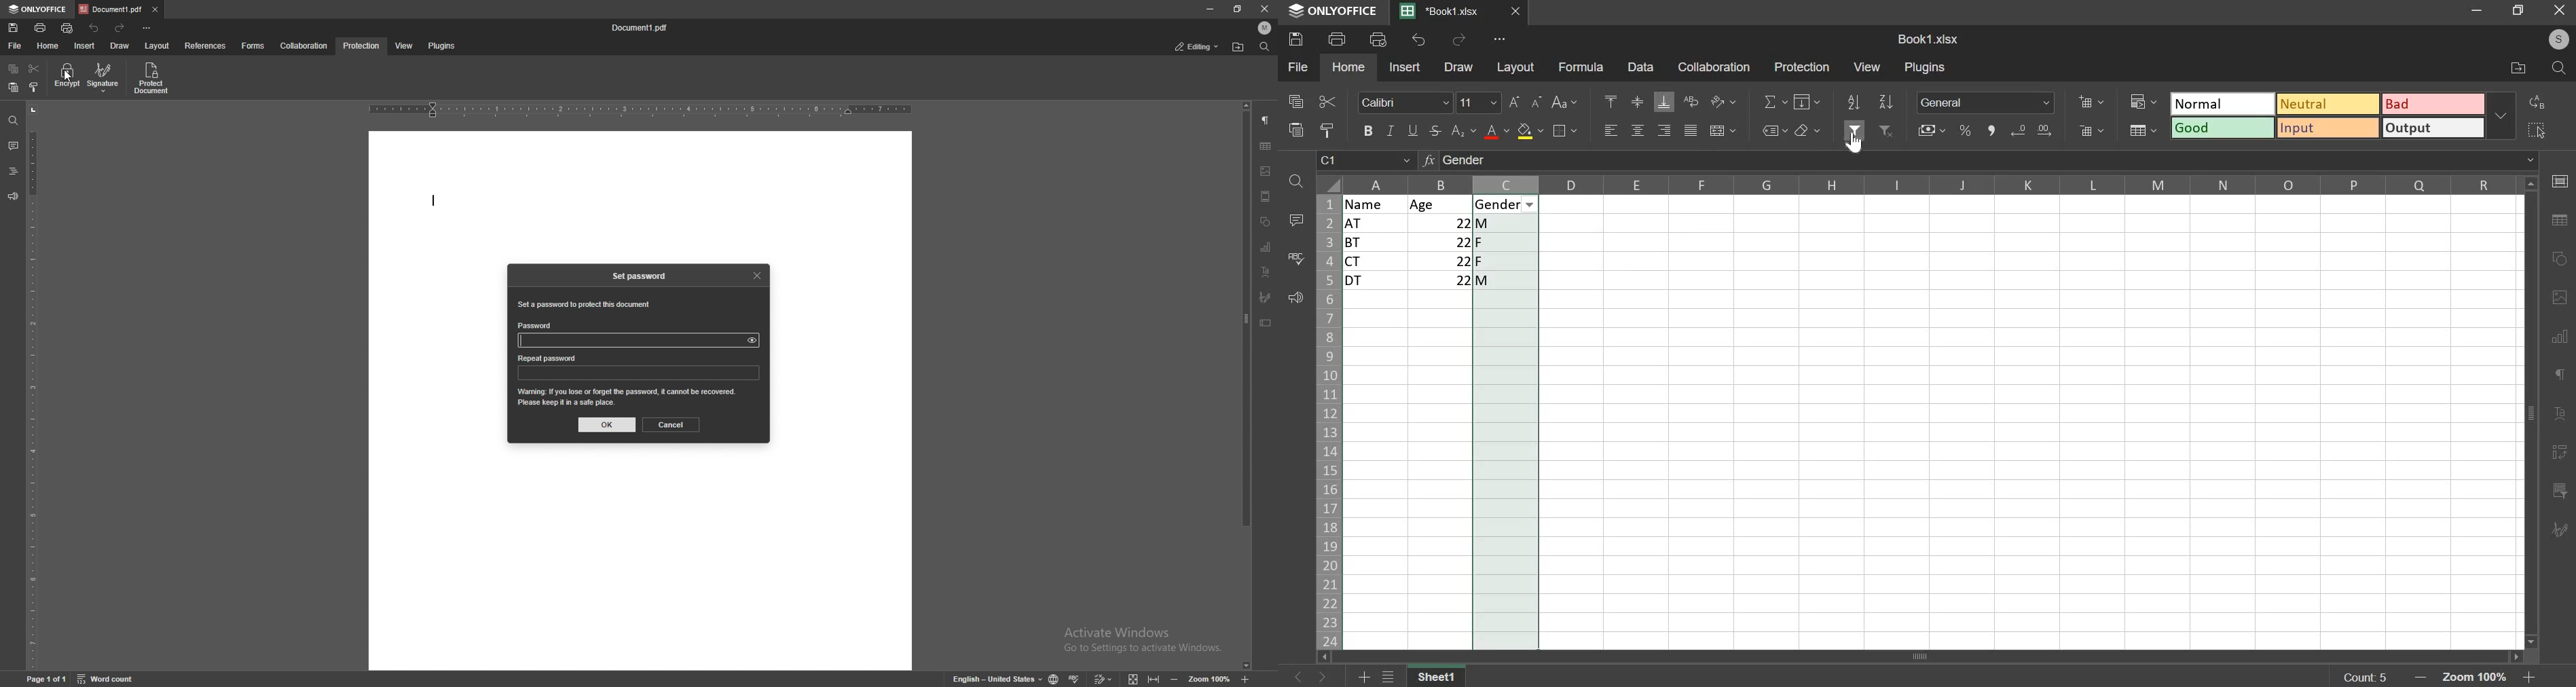 Image resolution: width=2576 pixels, height=700 pixels. What do you see at coordinates (33, 68) in the screenshot?
I see `cut` at bounding box center [33, 68].